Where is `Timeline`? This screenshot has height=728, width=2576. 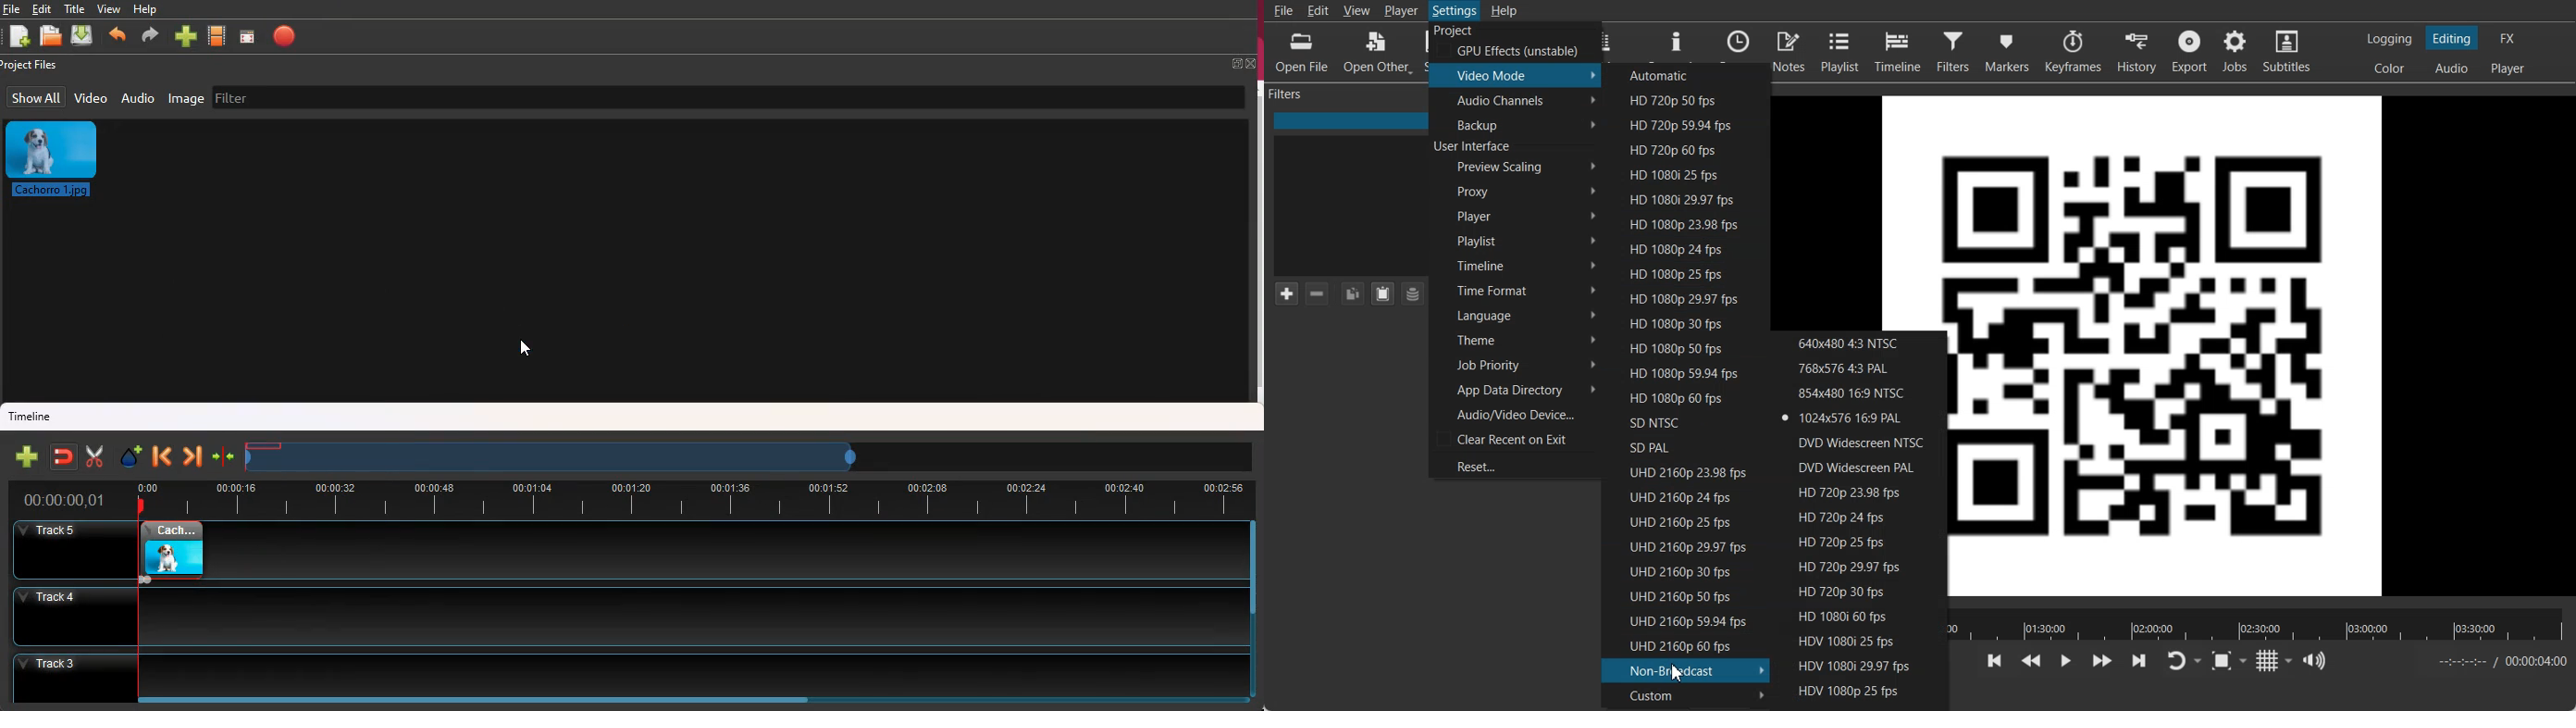 Timeline is located at coordinates (1898, 51).